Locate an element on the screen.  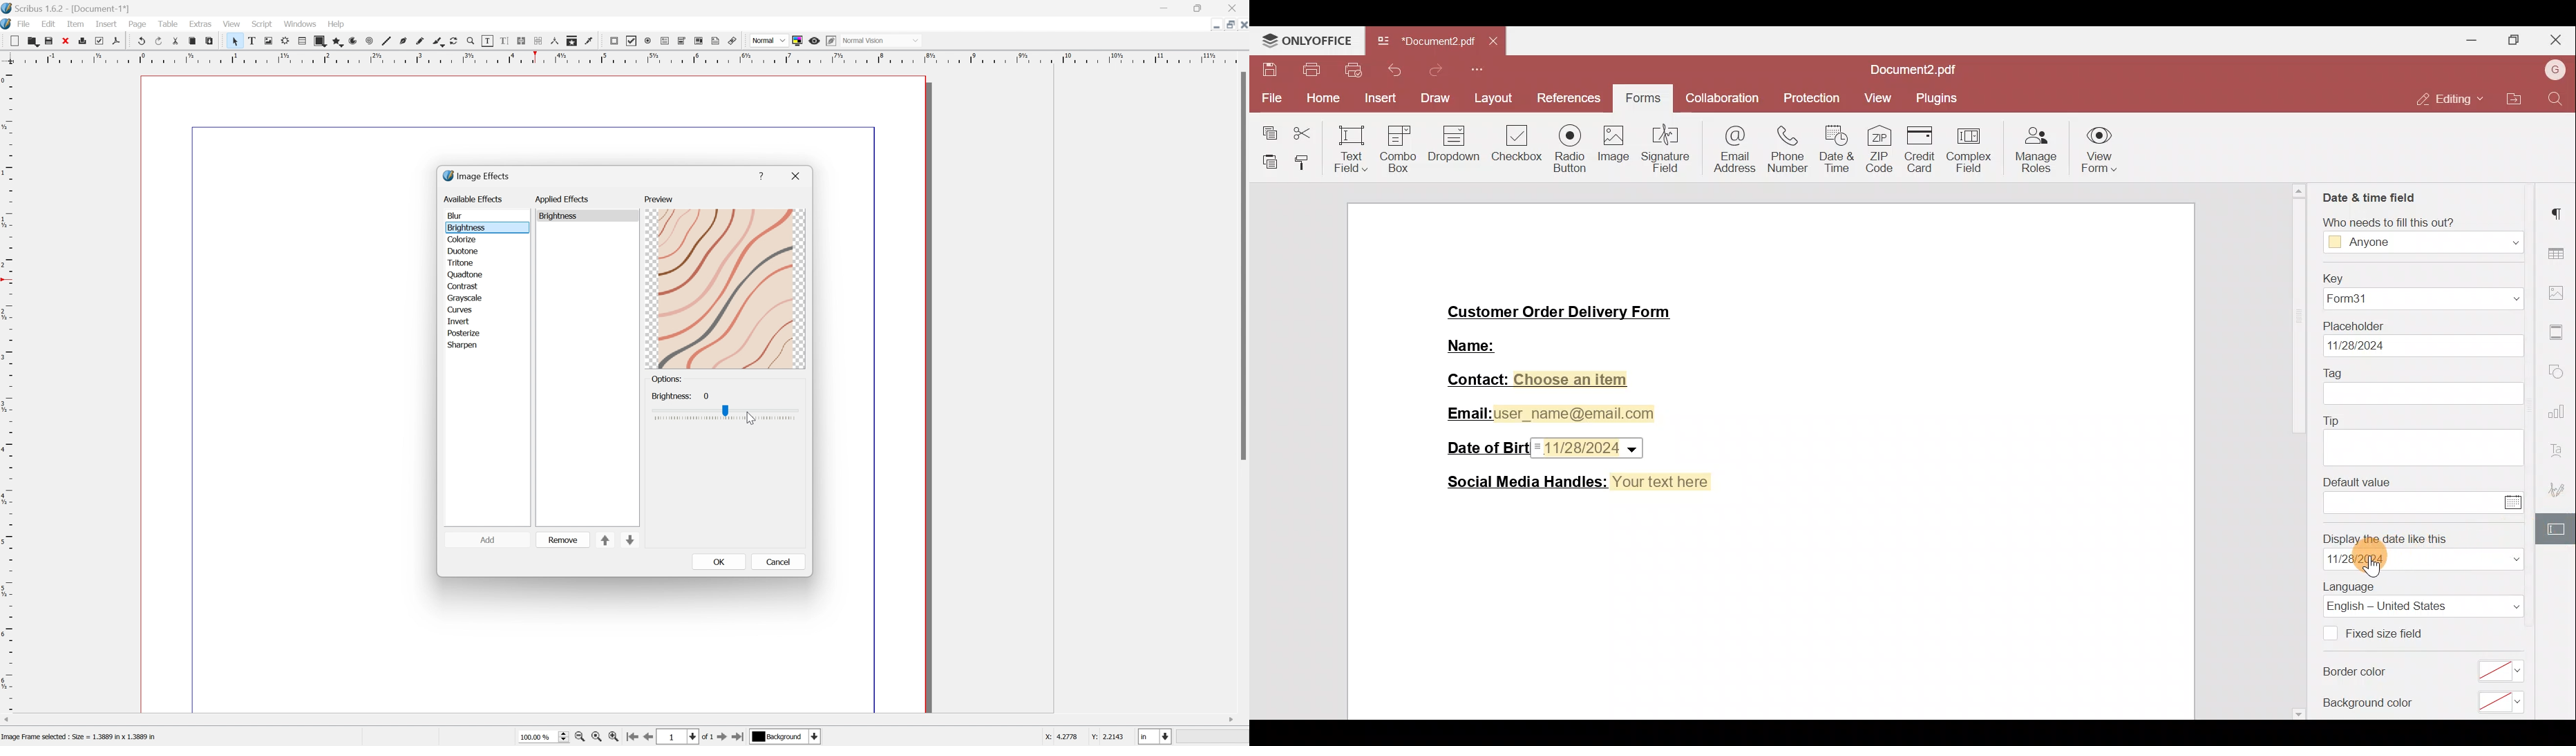
Default value is located at coordinates (2358, 481).